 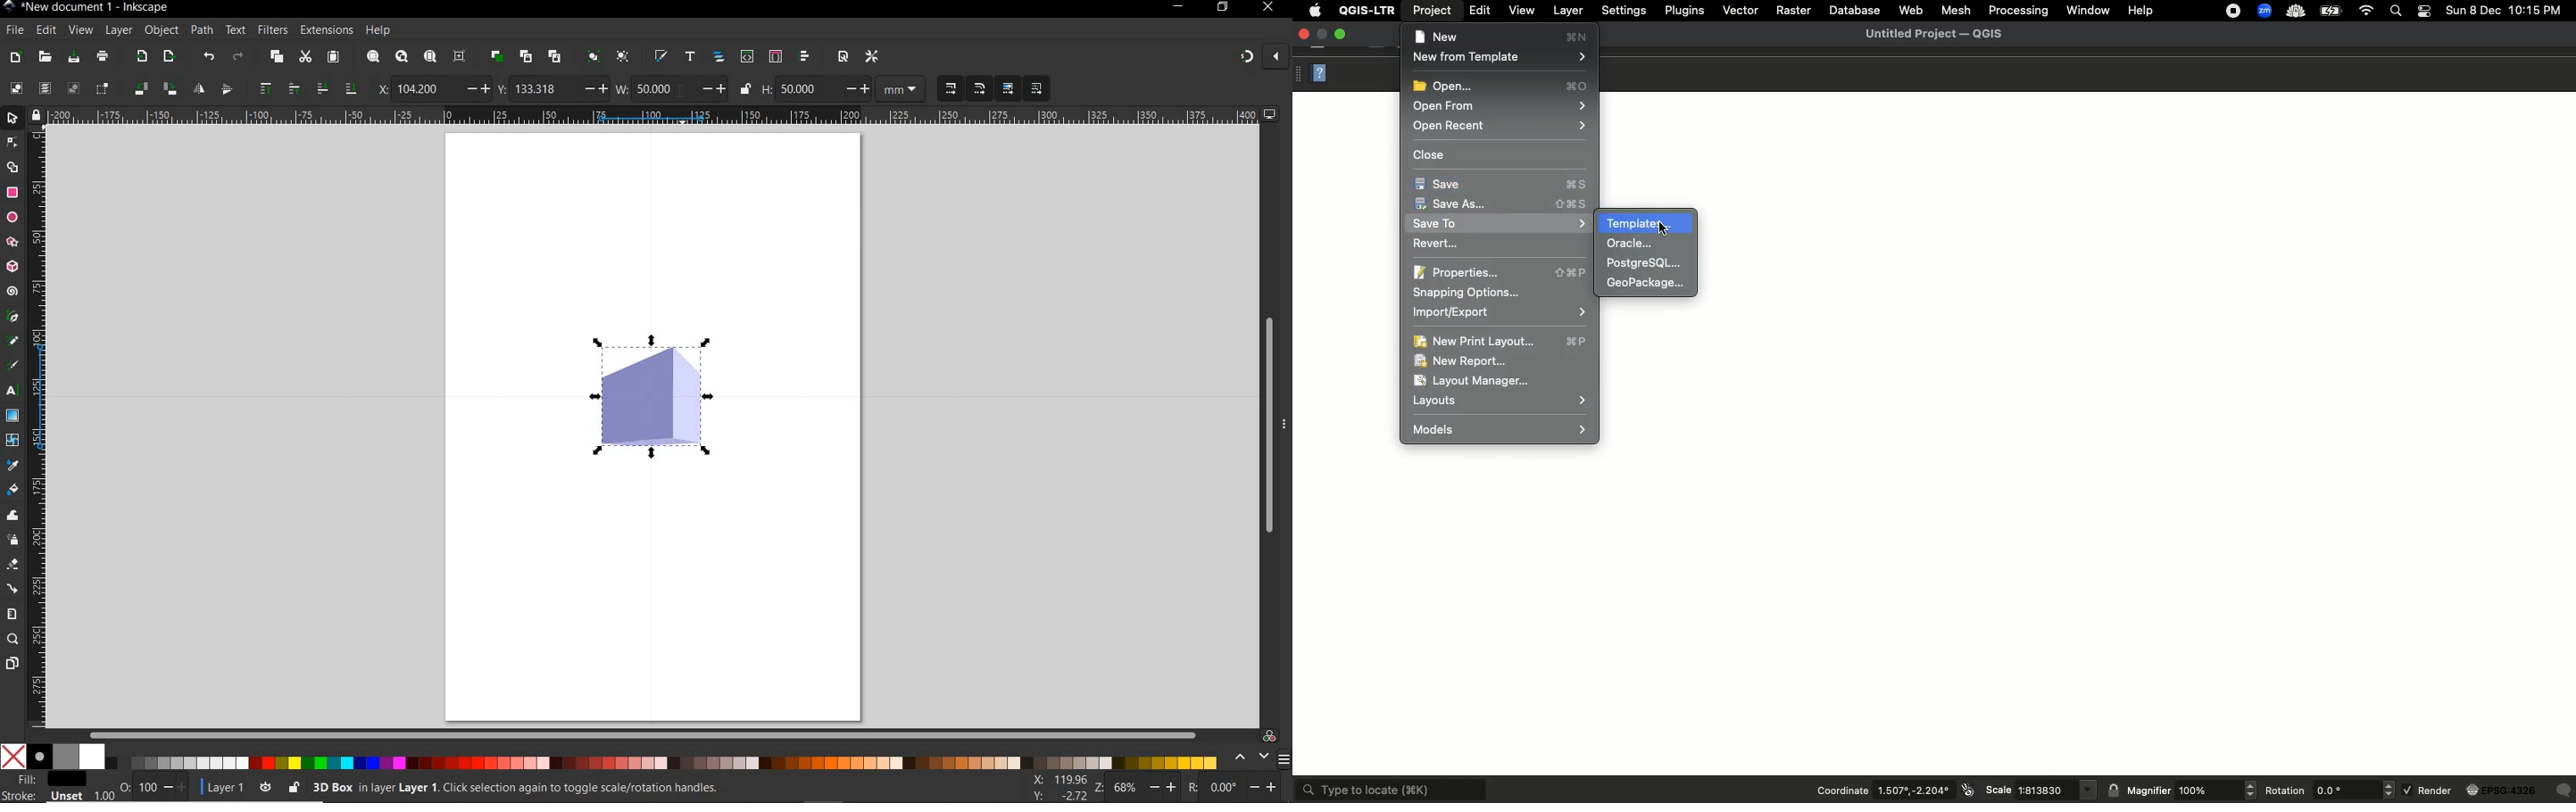 I want to click on paint bucket tool, so click(x=14, y=490).